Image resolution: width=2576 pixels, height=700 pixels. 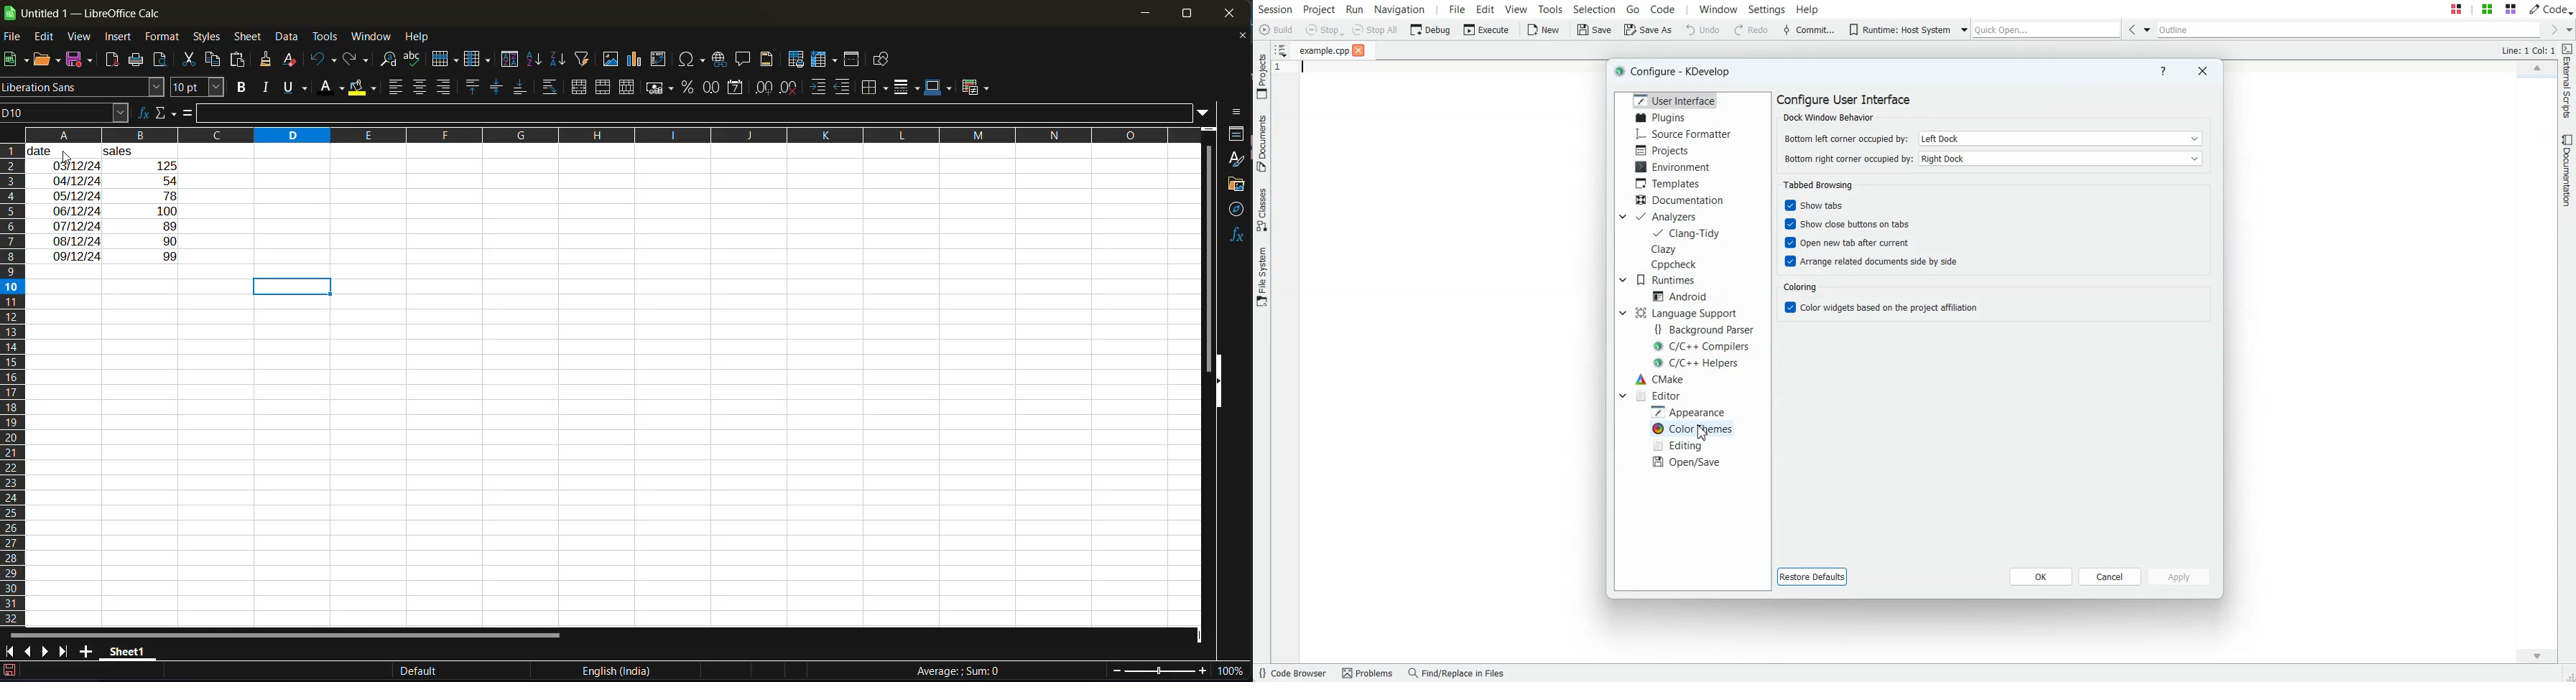 What do you see at coordinates (1233, 671) in the screenshot?
I see `zoom factor` at bounding box center [1233, 671].